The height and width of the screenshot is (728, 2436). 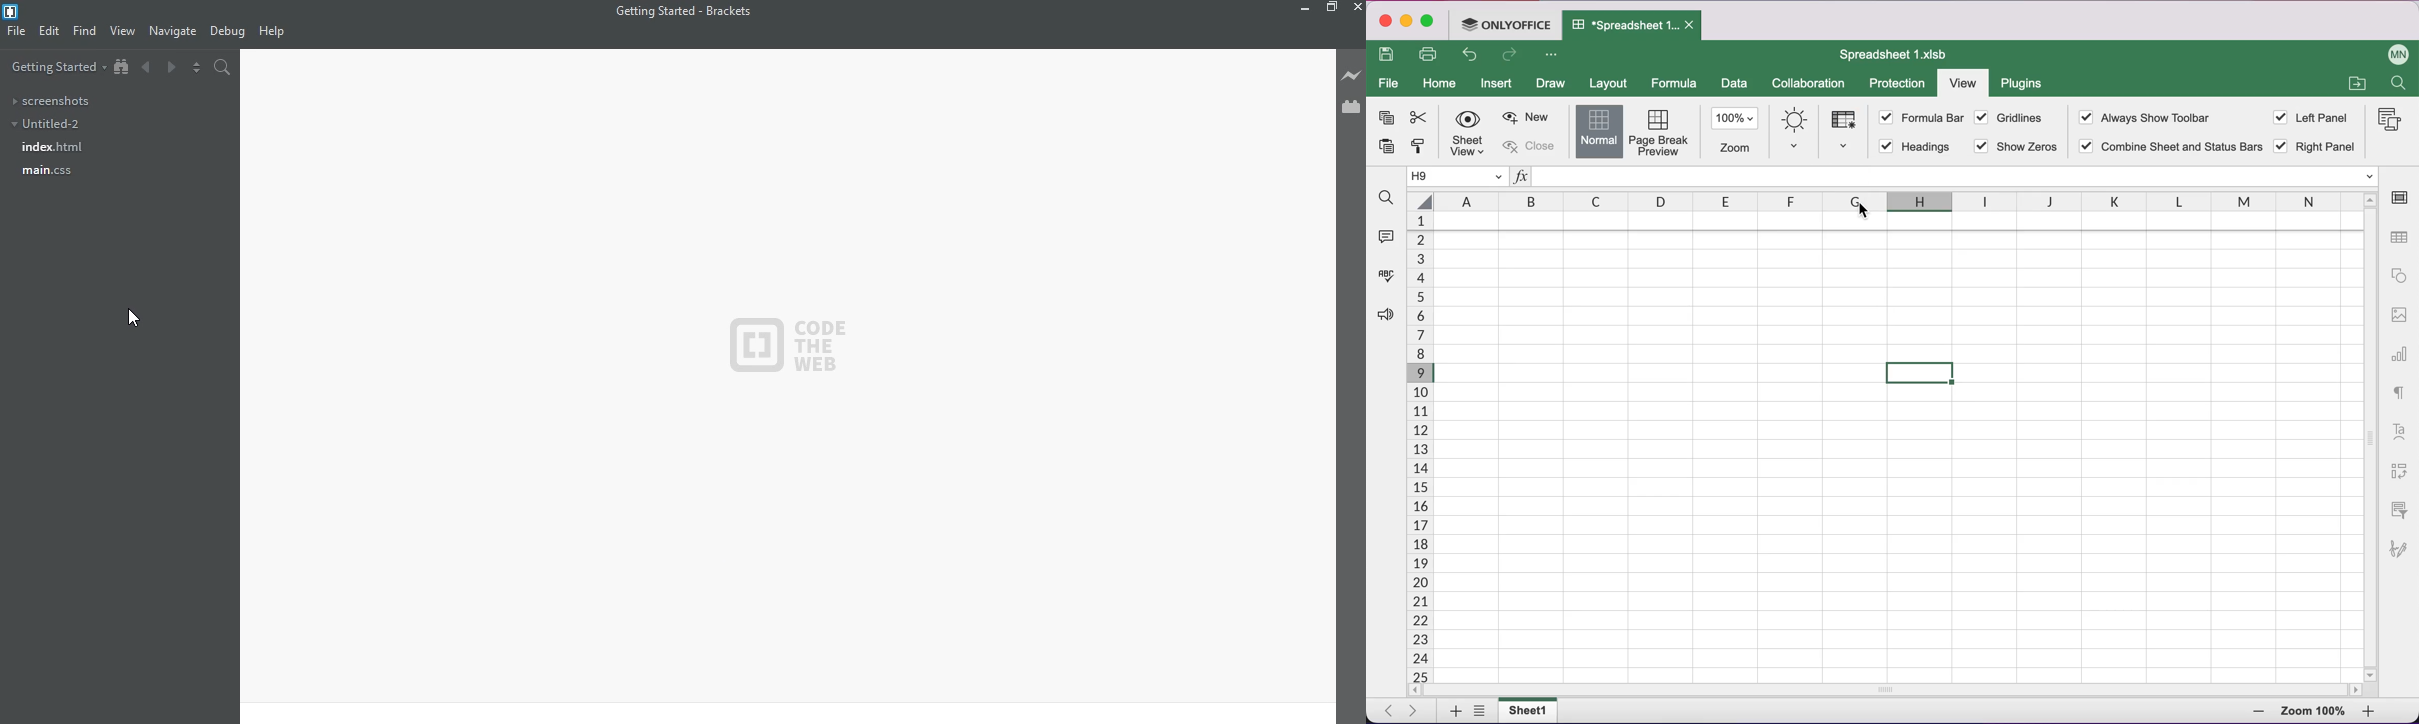 What do you see at coordinates (1387, 198) in the screenshot?
I see `find` at bounding box center [1387, 198].